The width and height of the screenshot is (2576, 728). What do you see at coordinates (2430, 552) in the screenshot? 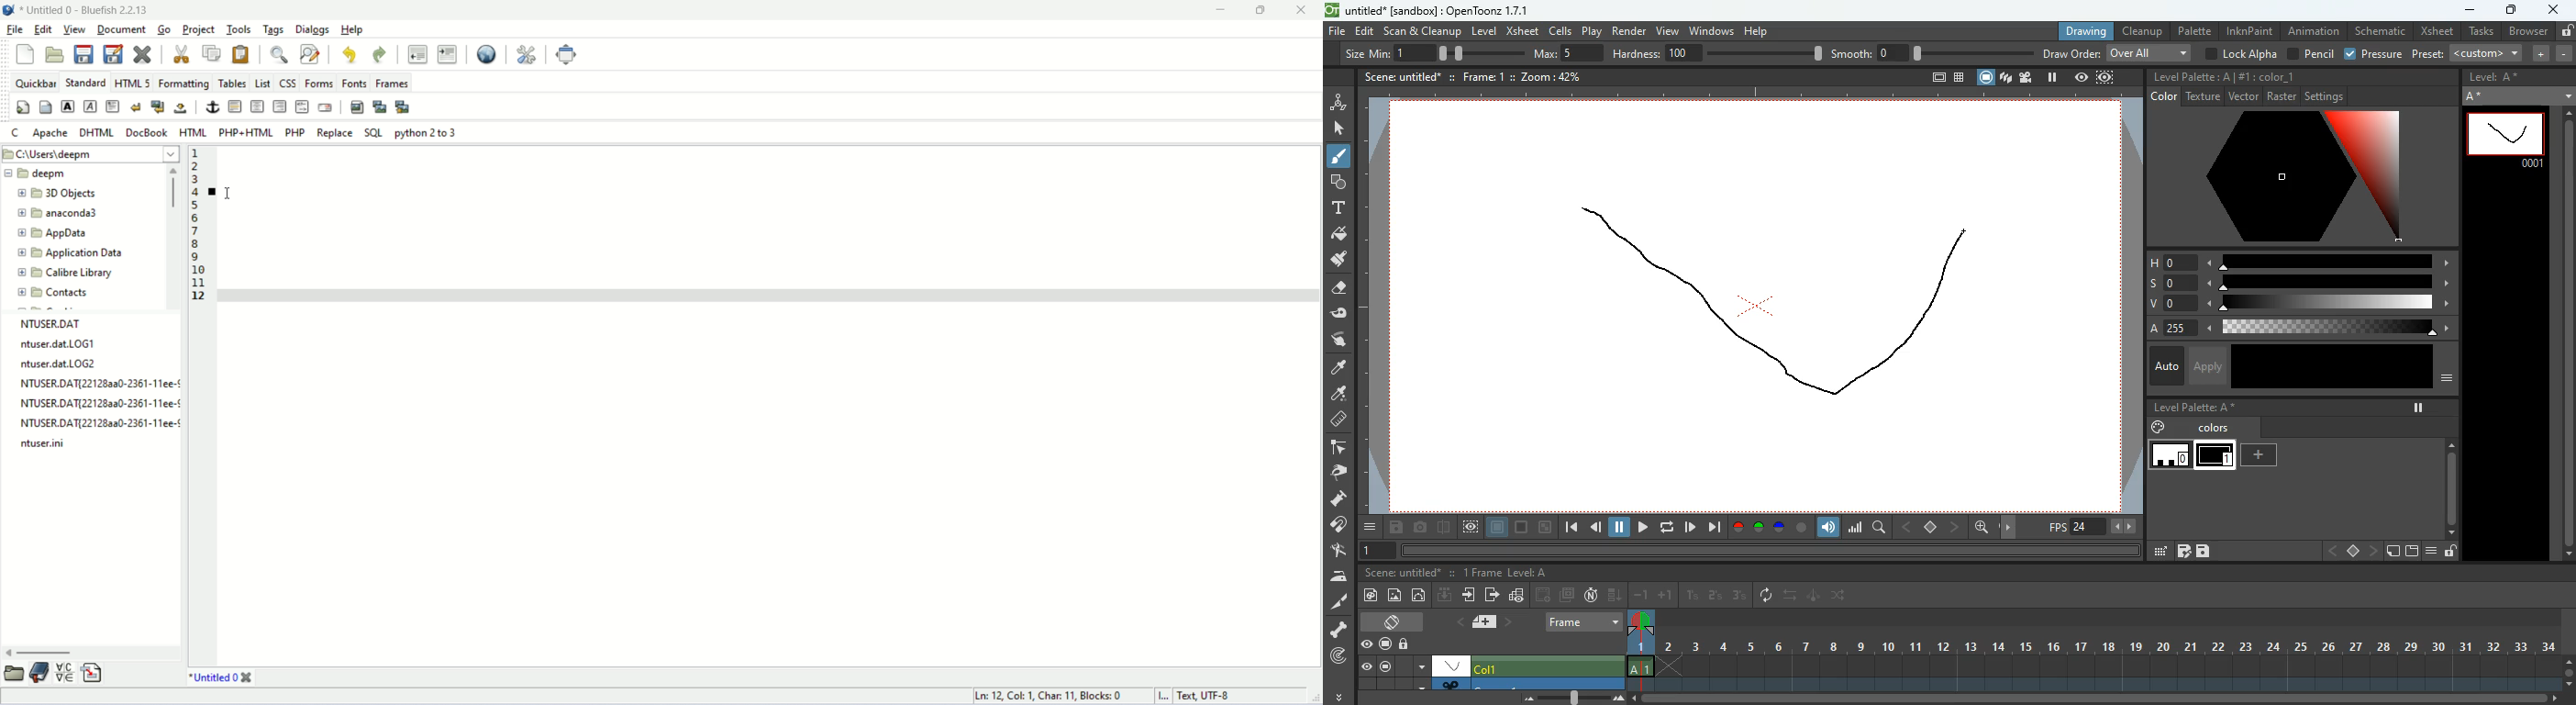
I see `menu` at bounding box center [2430, 552].